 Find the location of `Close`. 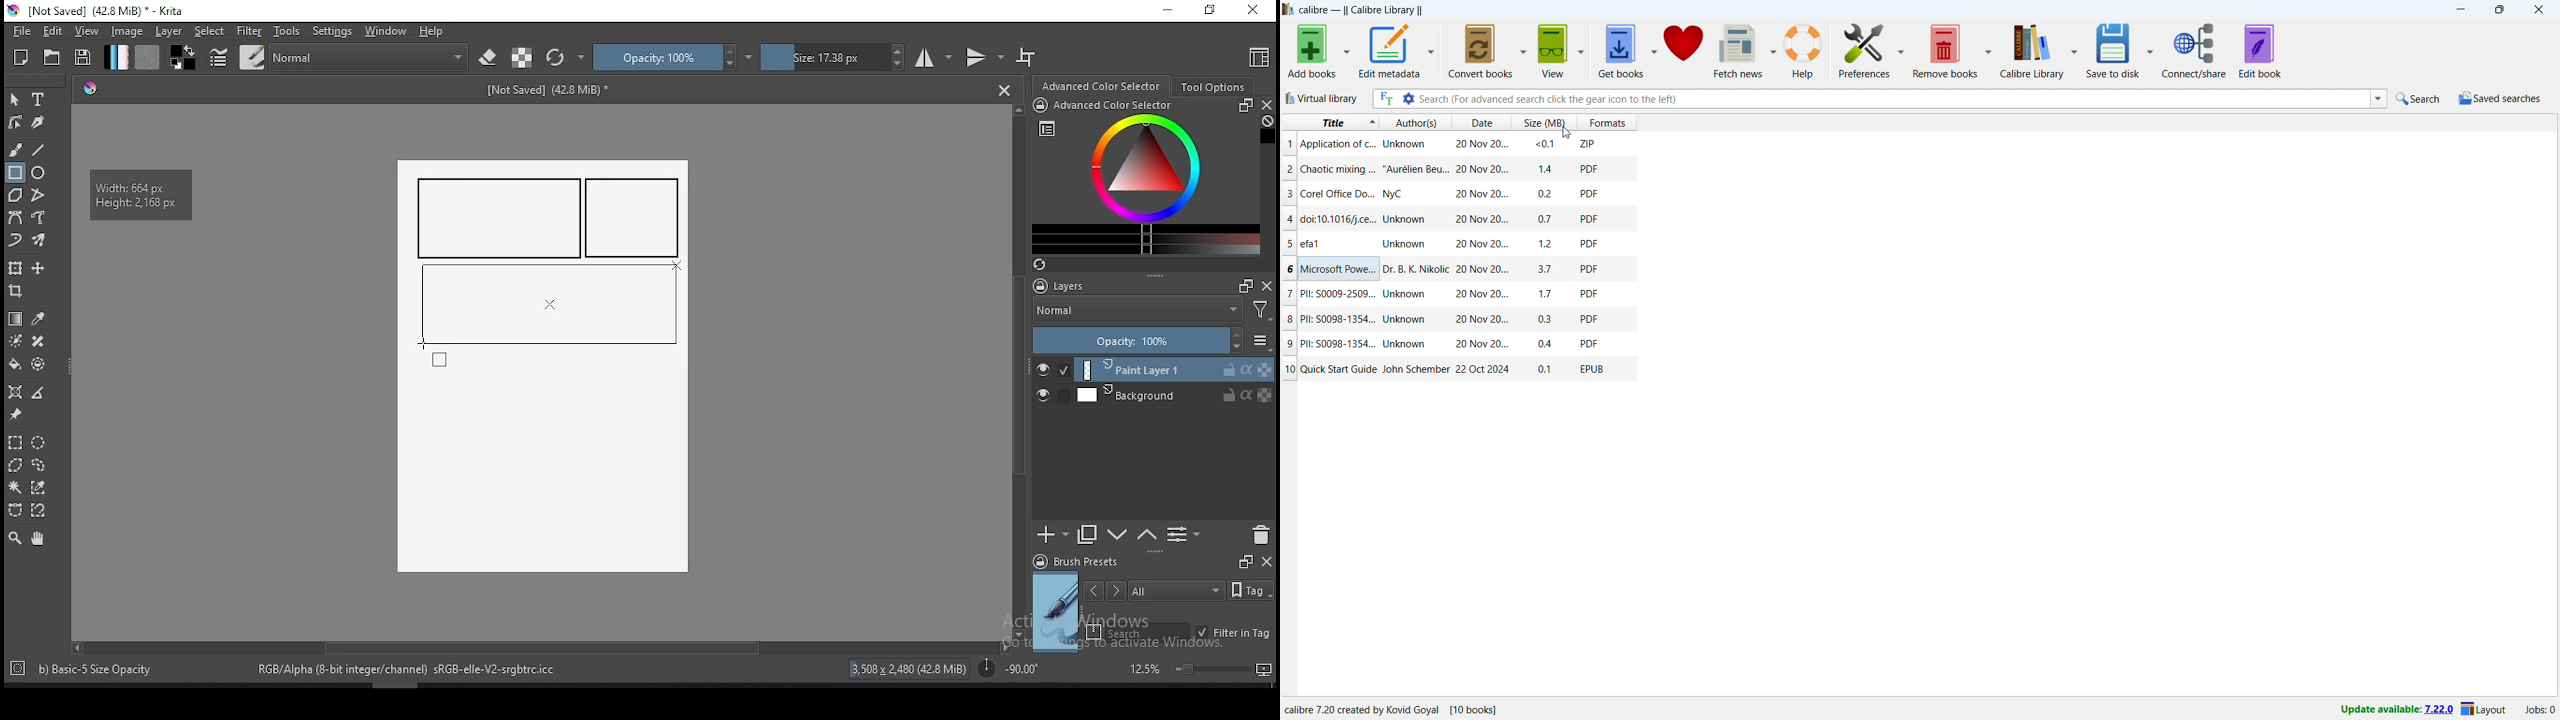

Close is located at coordinates (1004, 89).